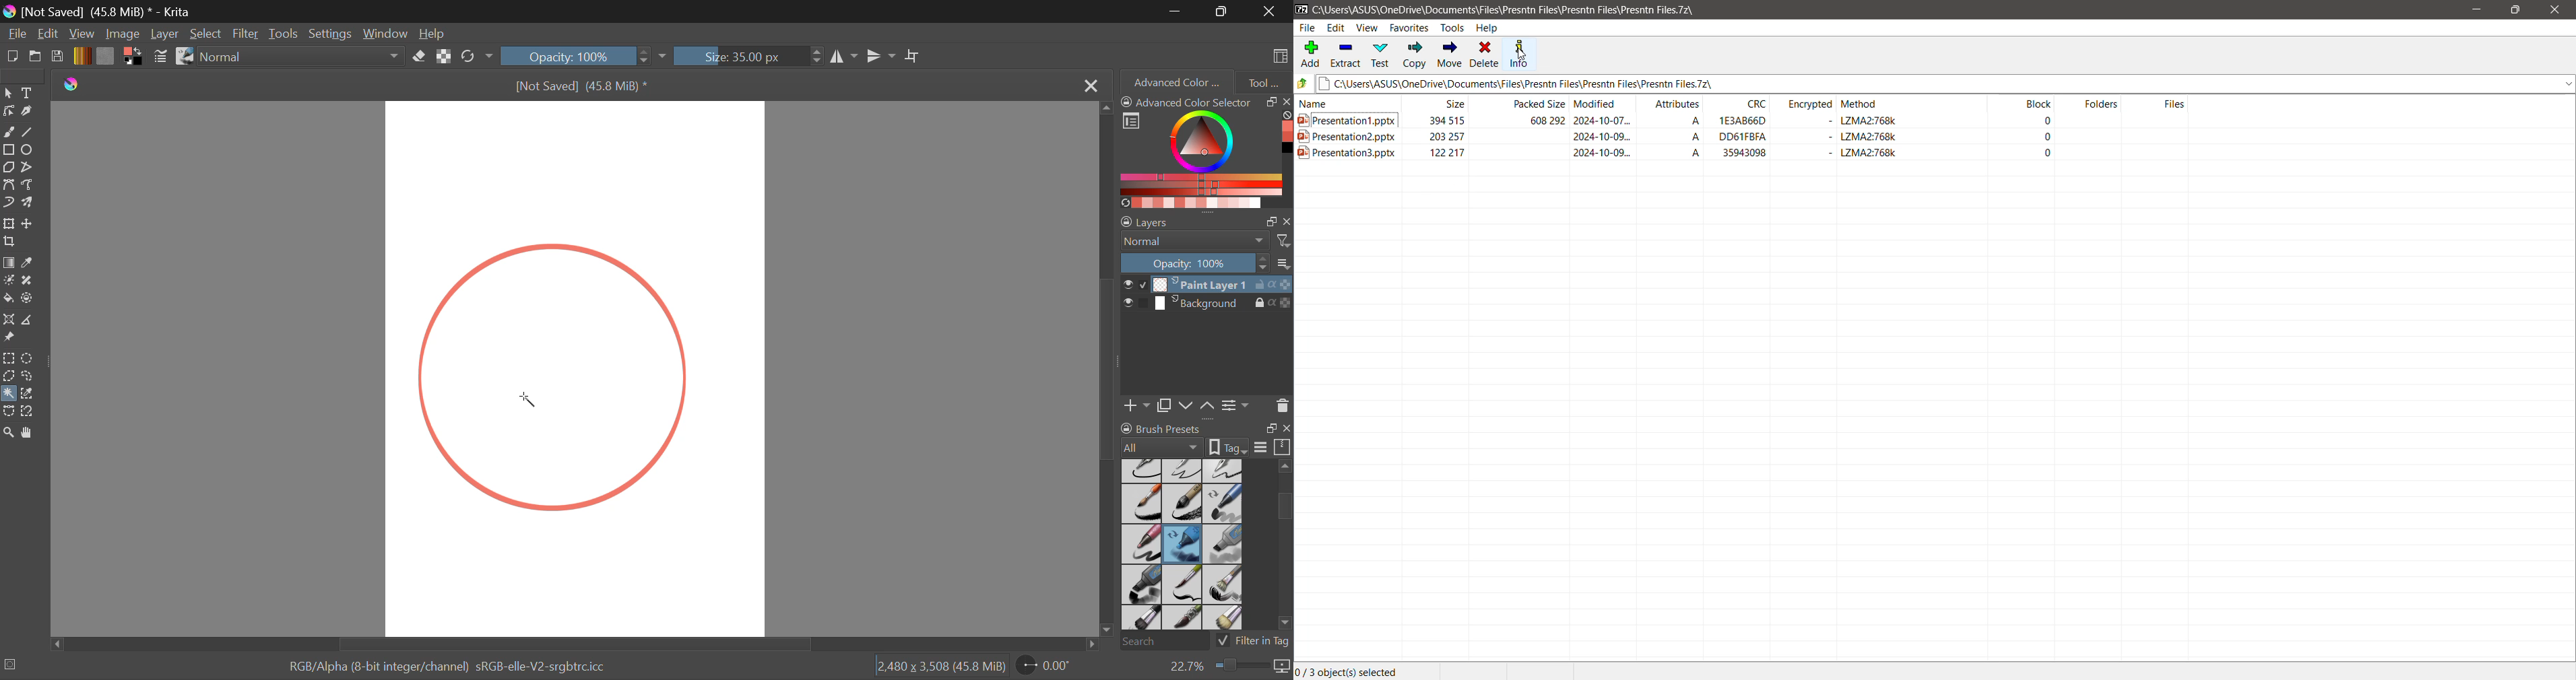 The image size is (2576, 700). Describe the element at coordinates (29, 322) in the screenshot. I see `Measure Images` at that location.